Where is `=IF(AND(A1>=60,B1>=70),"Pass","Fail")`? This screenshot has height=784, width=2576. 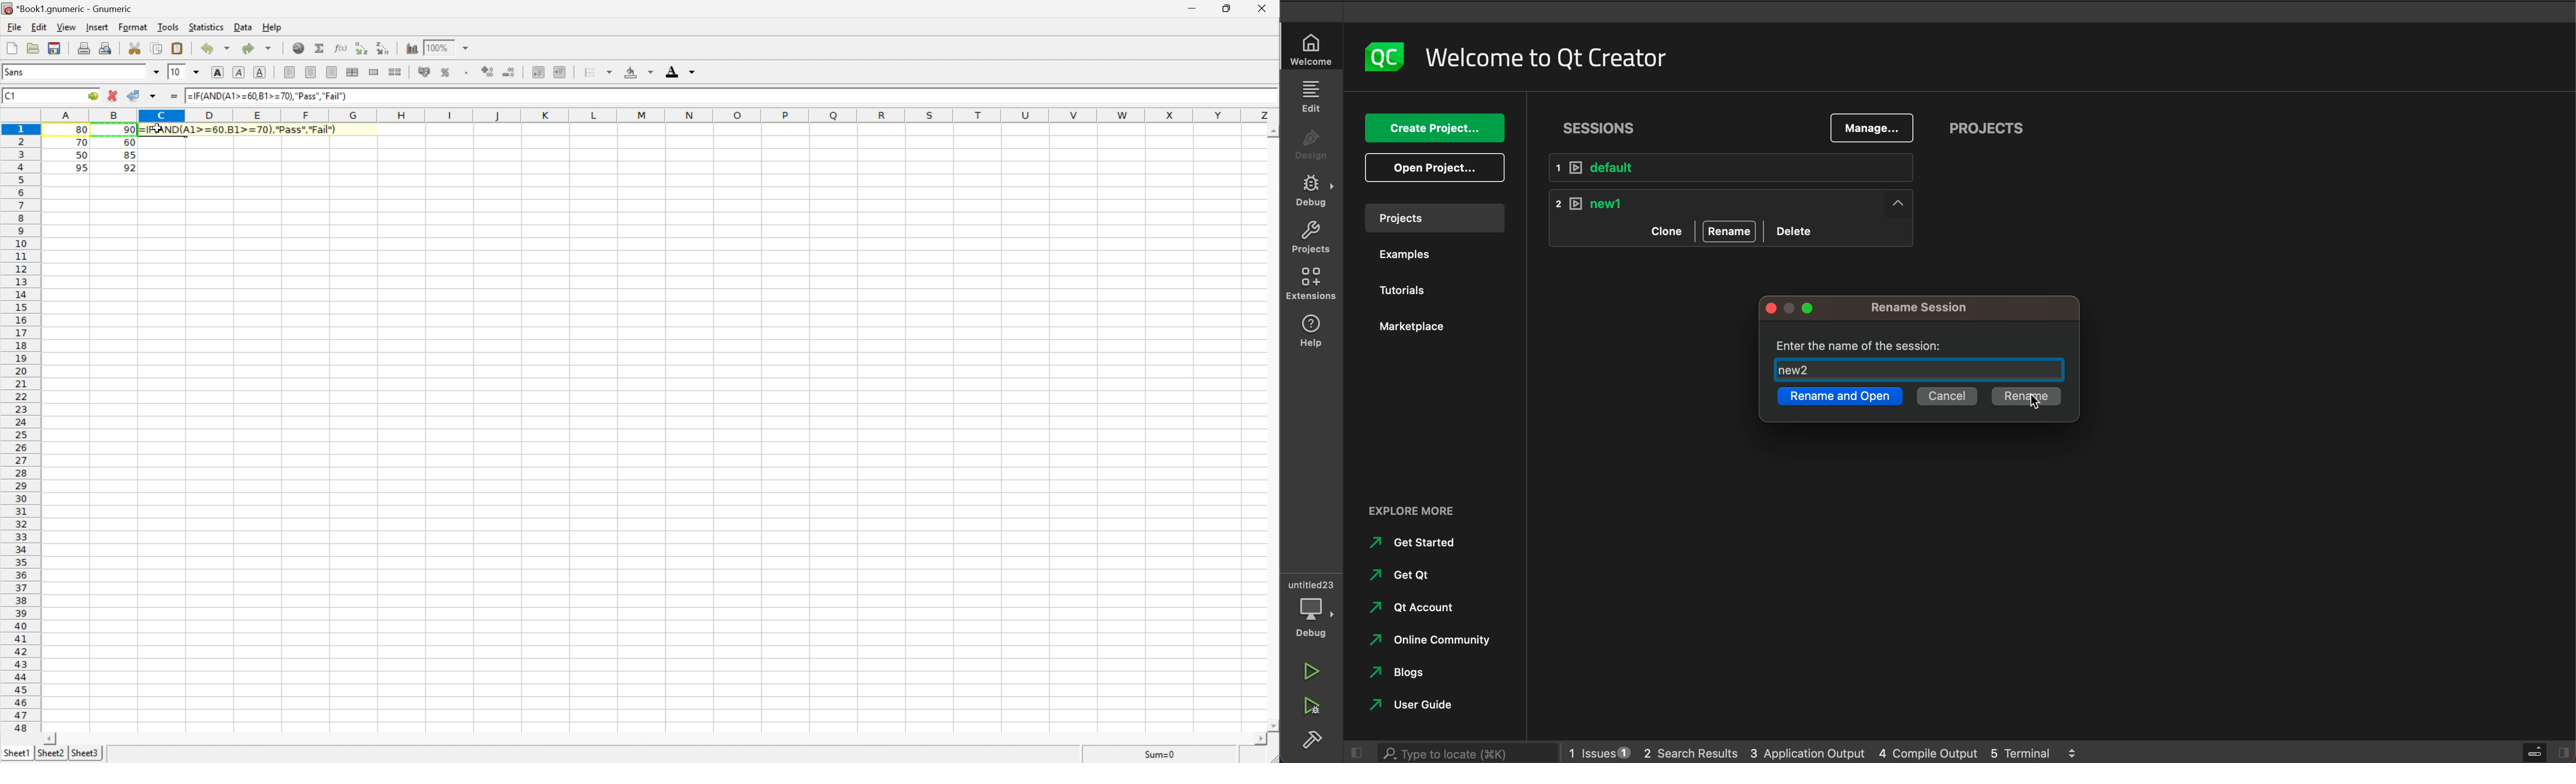
=IF(AND(A1>=60,B1>=70),"Pass","Fail") is located at coordinates (234, 128).